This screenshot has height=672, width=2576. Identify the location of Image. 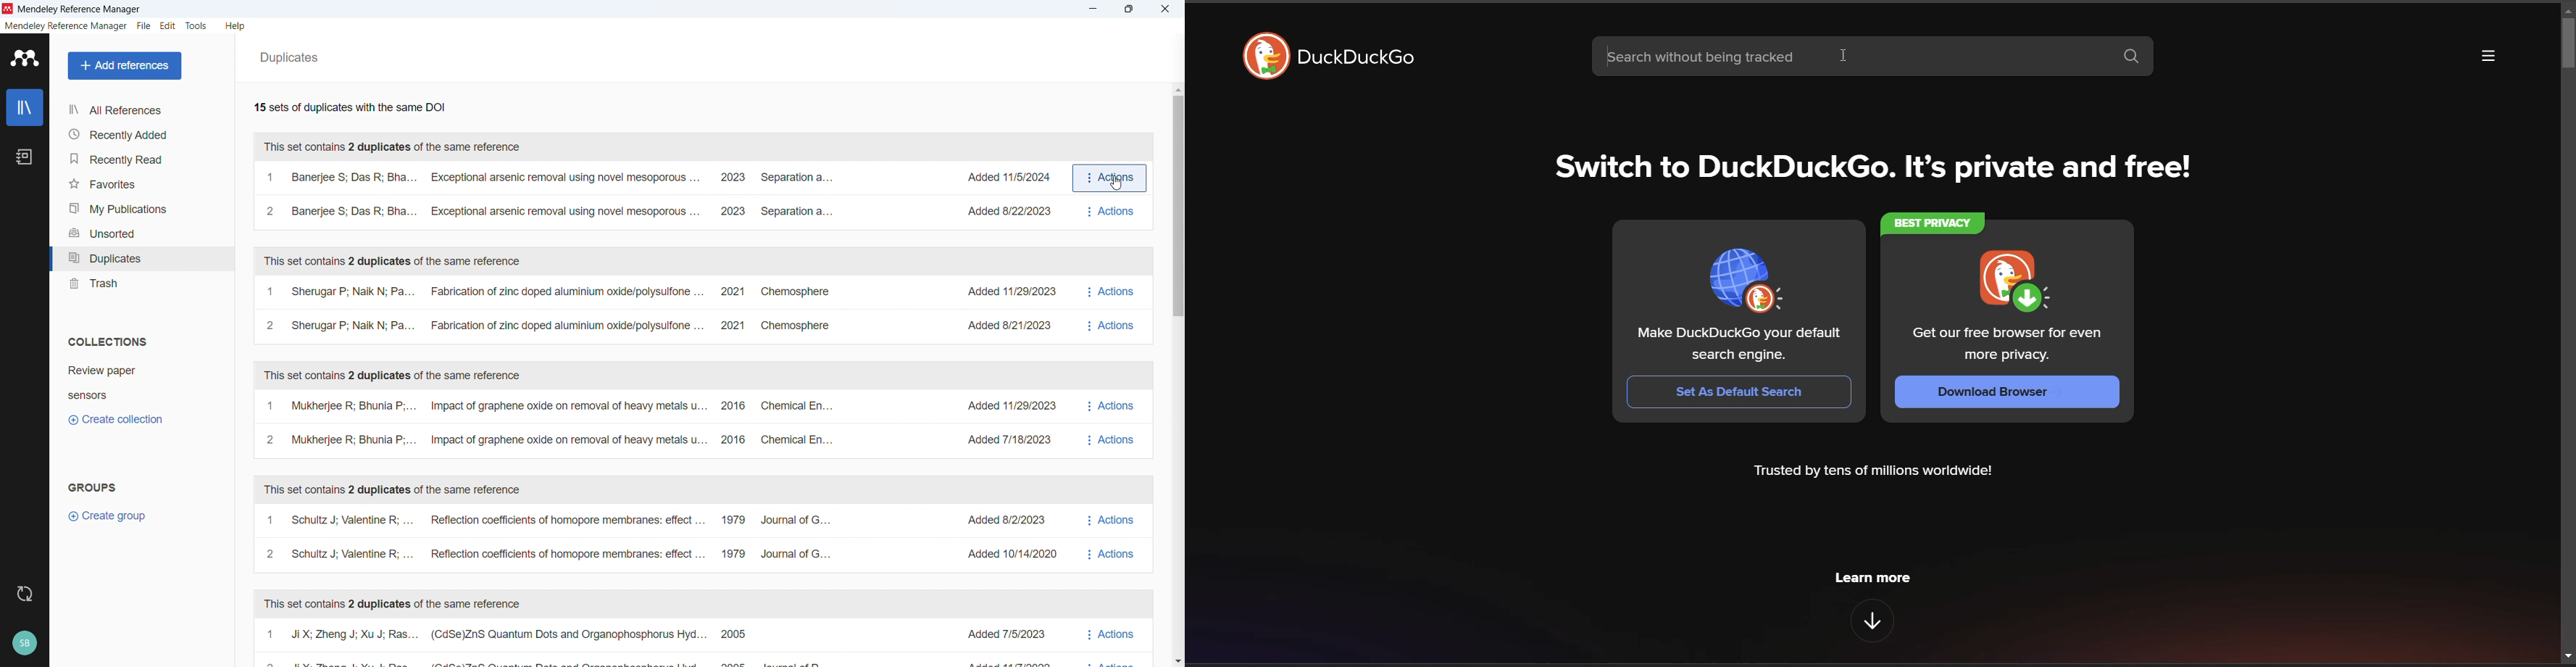
(1746, 281).